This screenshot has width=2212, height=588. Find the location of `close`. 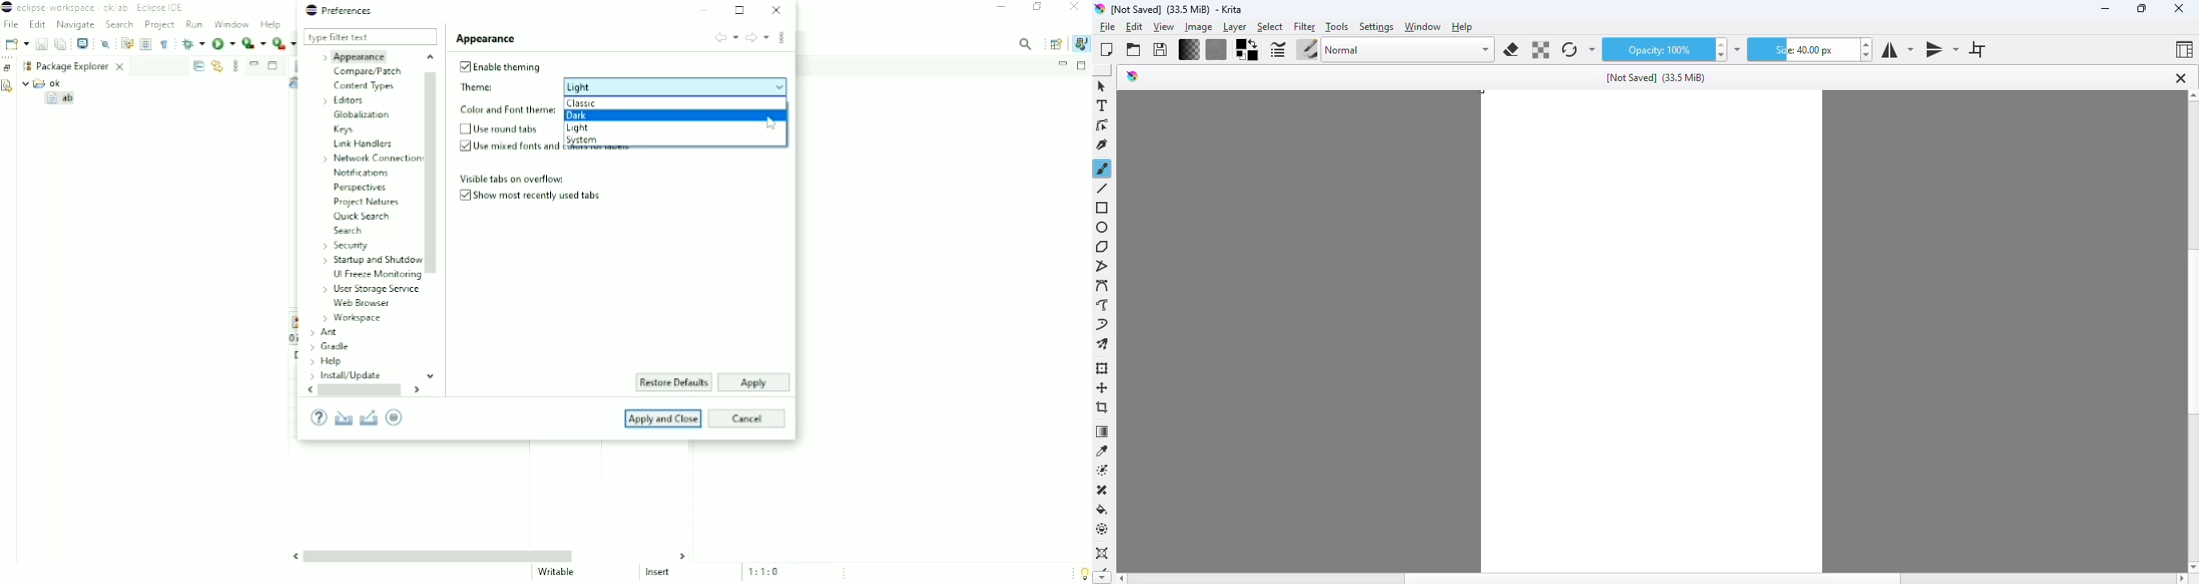

close is located at coordinates (2180, 8).